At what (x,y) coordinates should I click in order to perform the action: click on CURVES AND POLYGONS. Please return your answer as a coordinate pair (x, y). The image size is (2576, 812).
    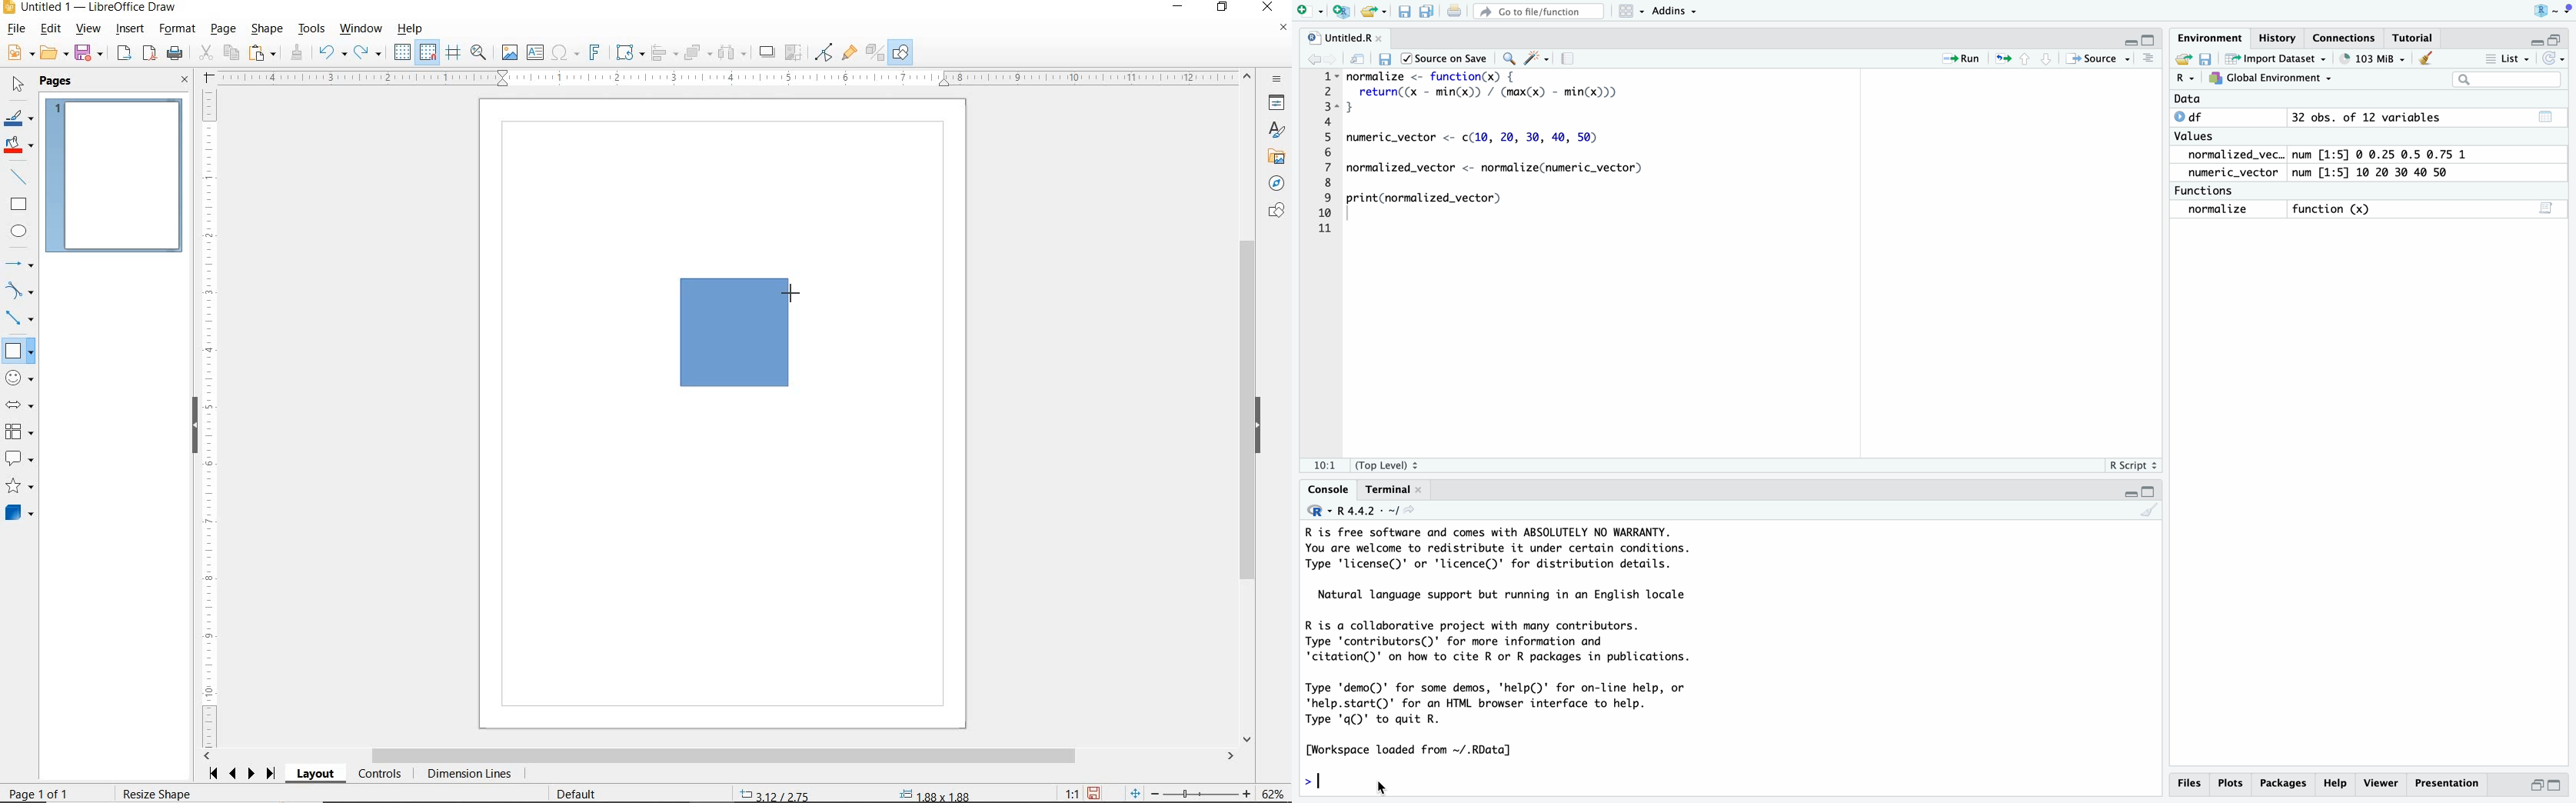
    Looking at the image, I should click on (20, 290).